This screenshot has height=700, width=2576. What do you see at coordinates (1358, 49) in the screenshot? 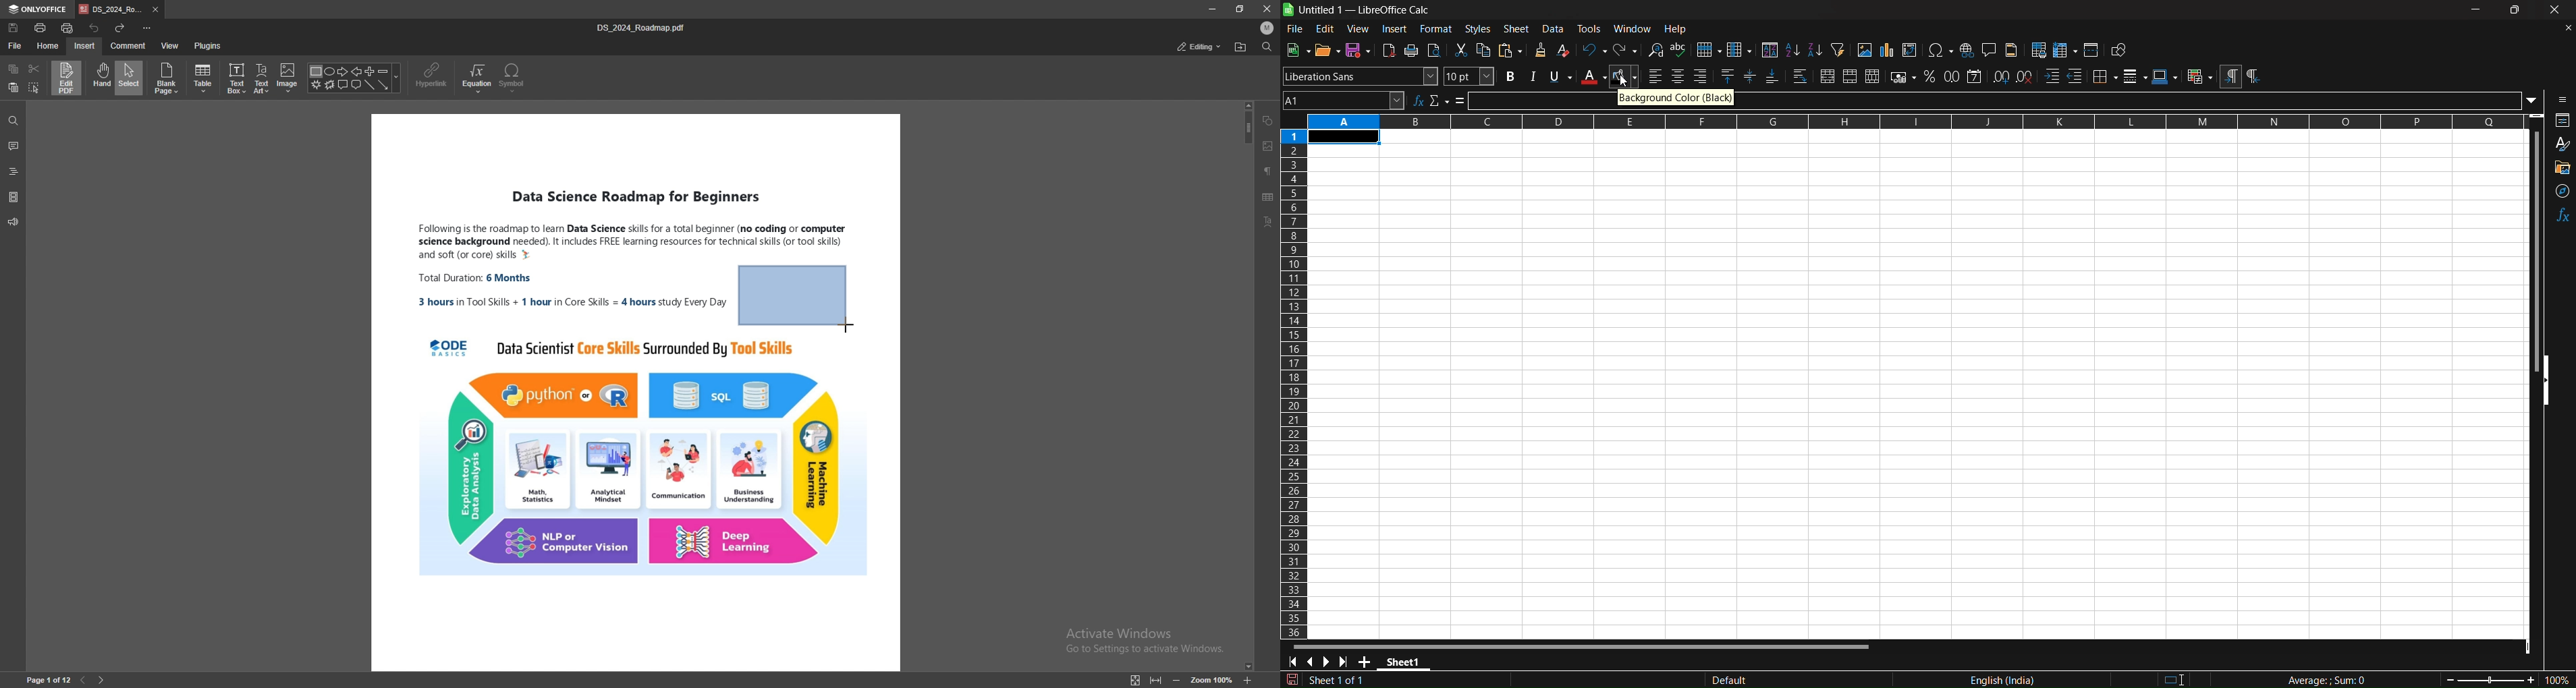
I see `save` at bounding box center [1358, 49].